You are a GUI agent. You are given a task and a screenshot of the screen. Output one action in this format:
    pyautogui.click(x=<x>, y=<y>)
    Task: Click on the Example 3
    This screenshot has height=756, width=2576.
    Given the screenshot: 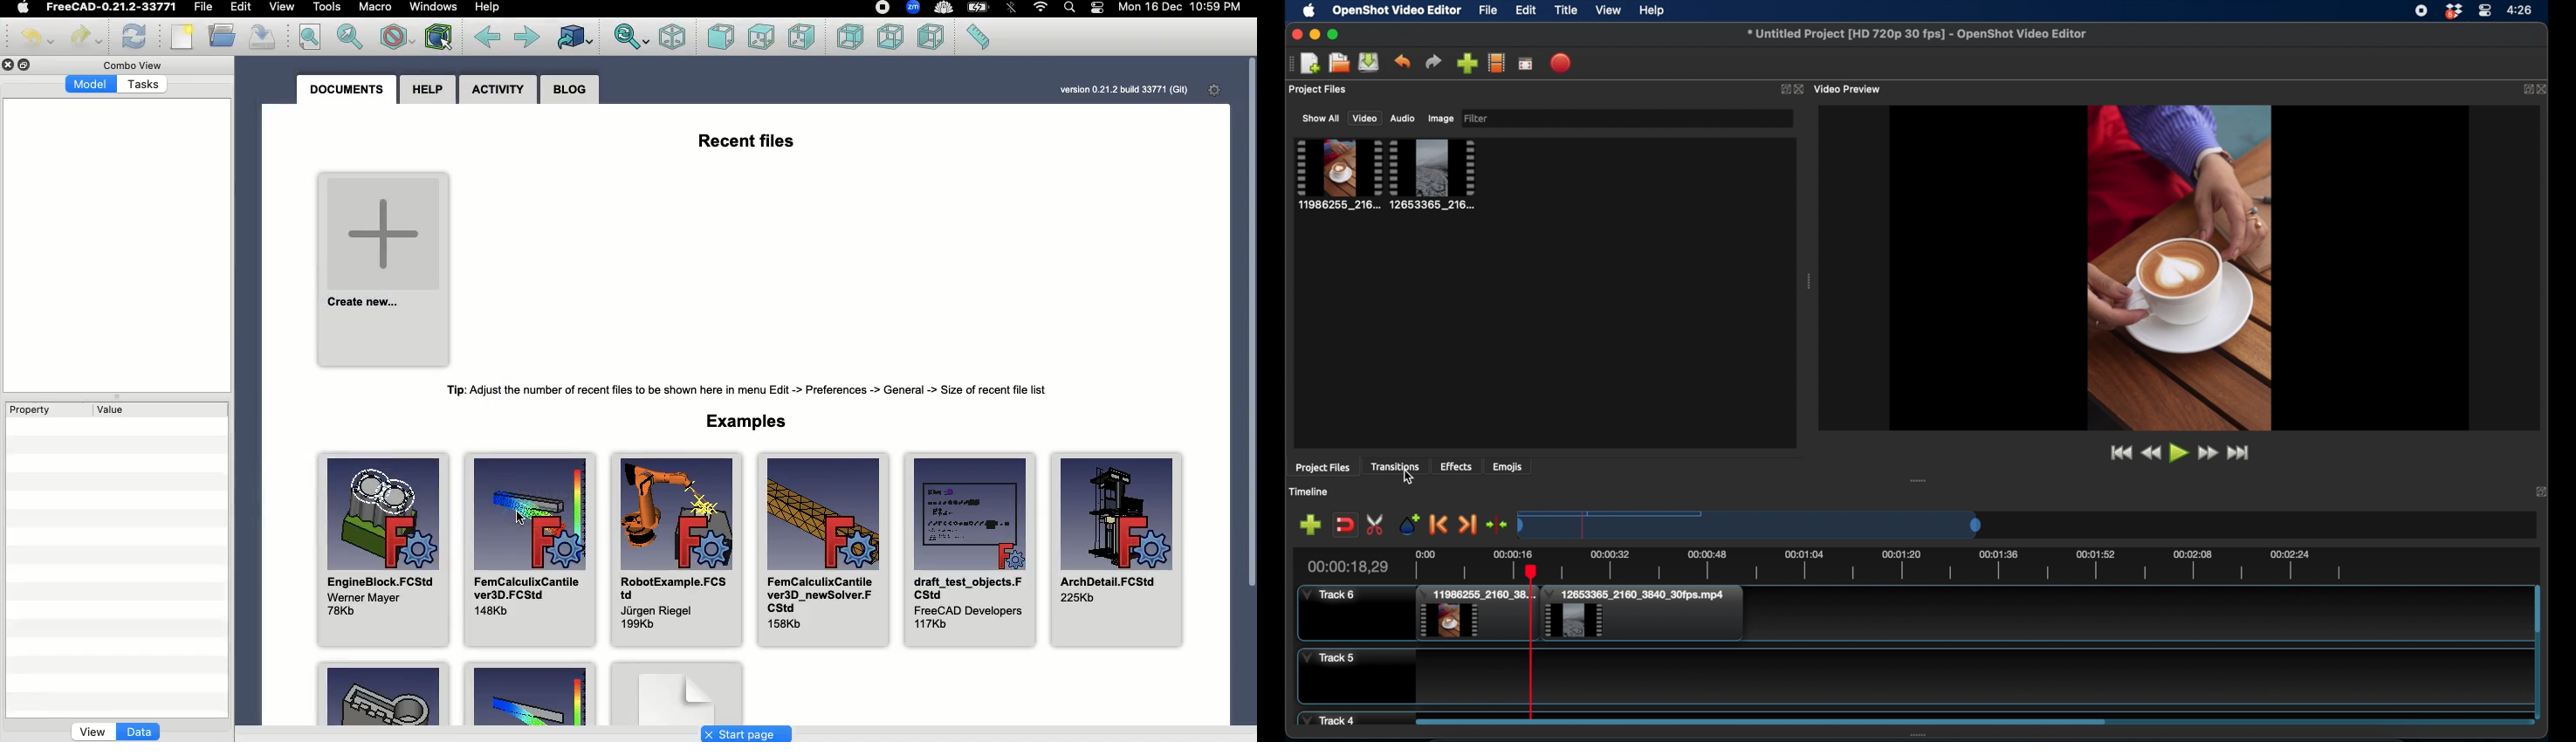 What is the action you would take?
    pyautogui.click(x=676, y=691)
    